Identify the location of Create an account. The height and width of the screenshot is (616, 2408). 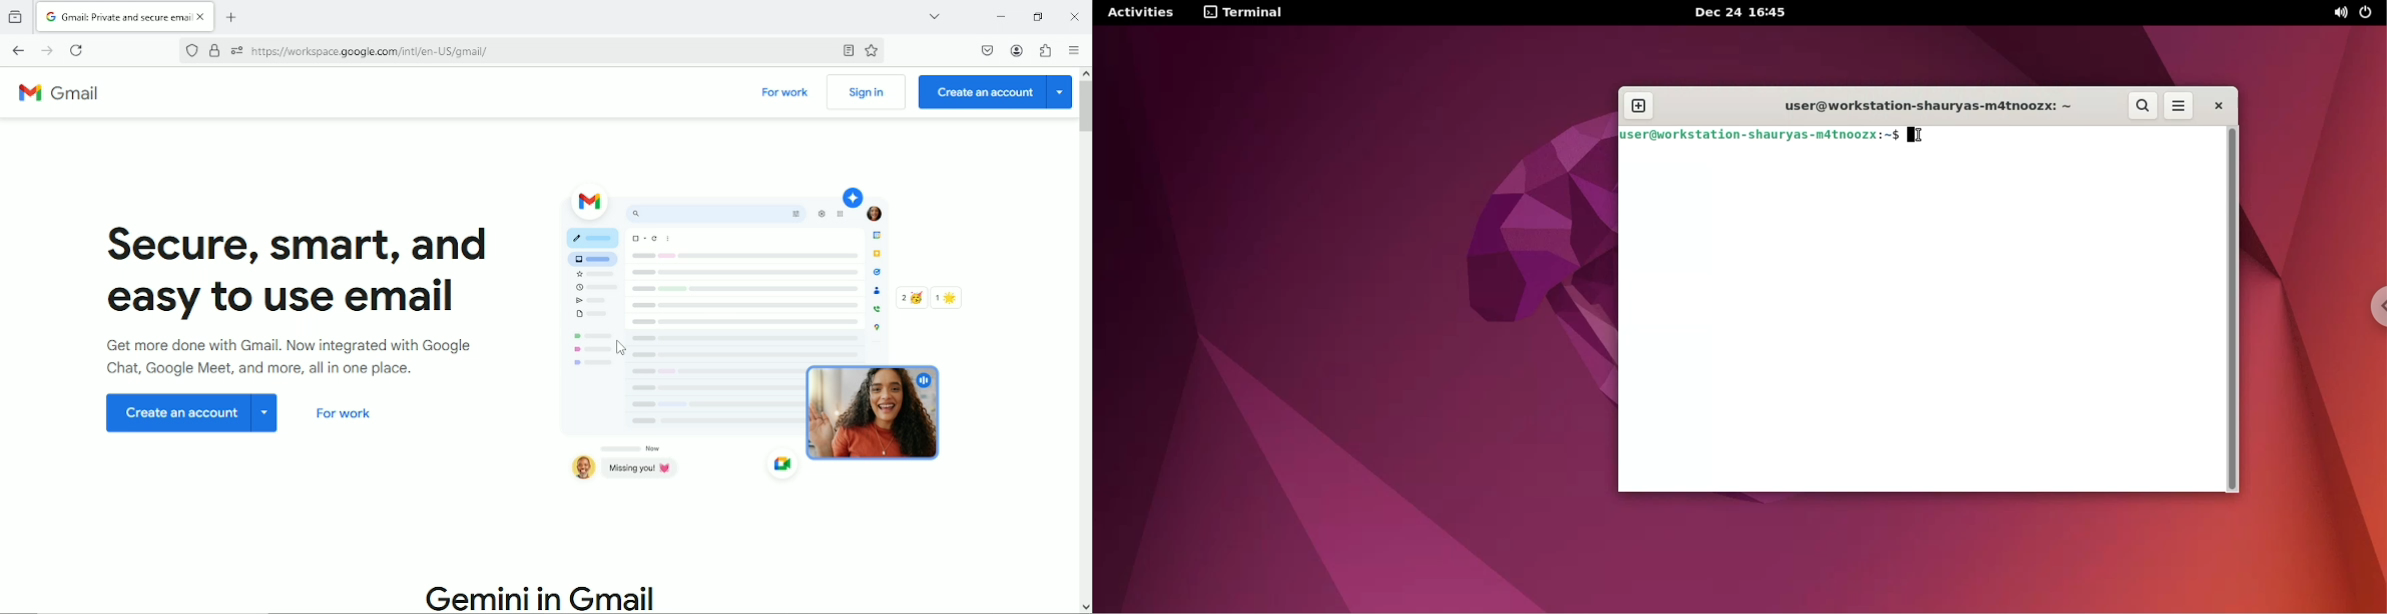
(995, 92).